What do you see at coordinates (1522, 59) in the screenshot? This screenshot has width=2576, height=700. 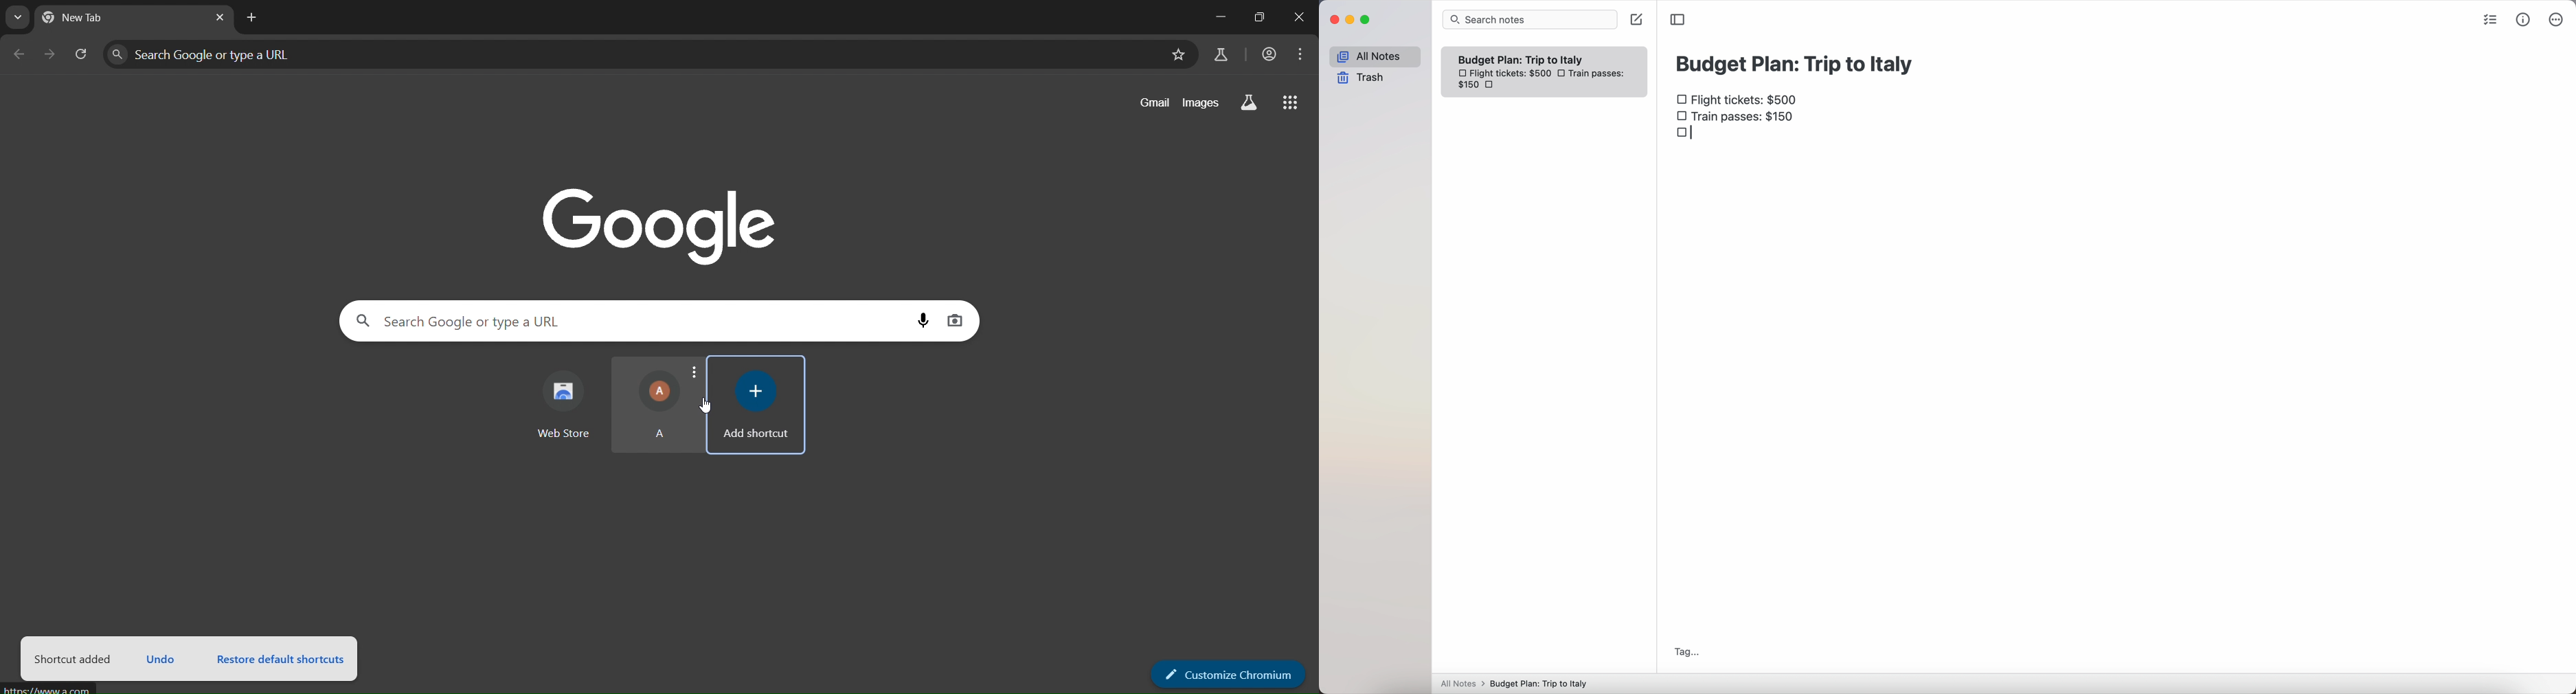 I see `Budget plan trip to Italy note` at bounding box center [1522, 59].